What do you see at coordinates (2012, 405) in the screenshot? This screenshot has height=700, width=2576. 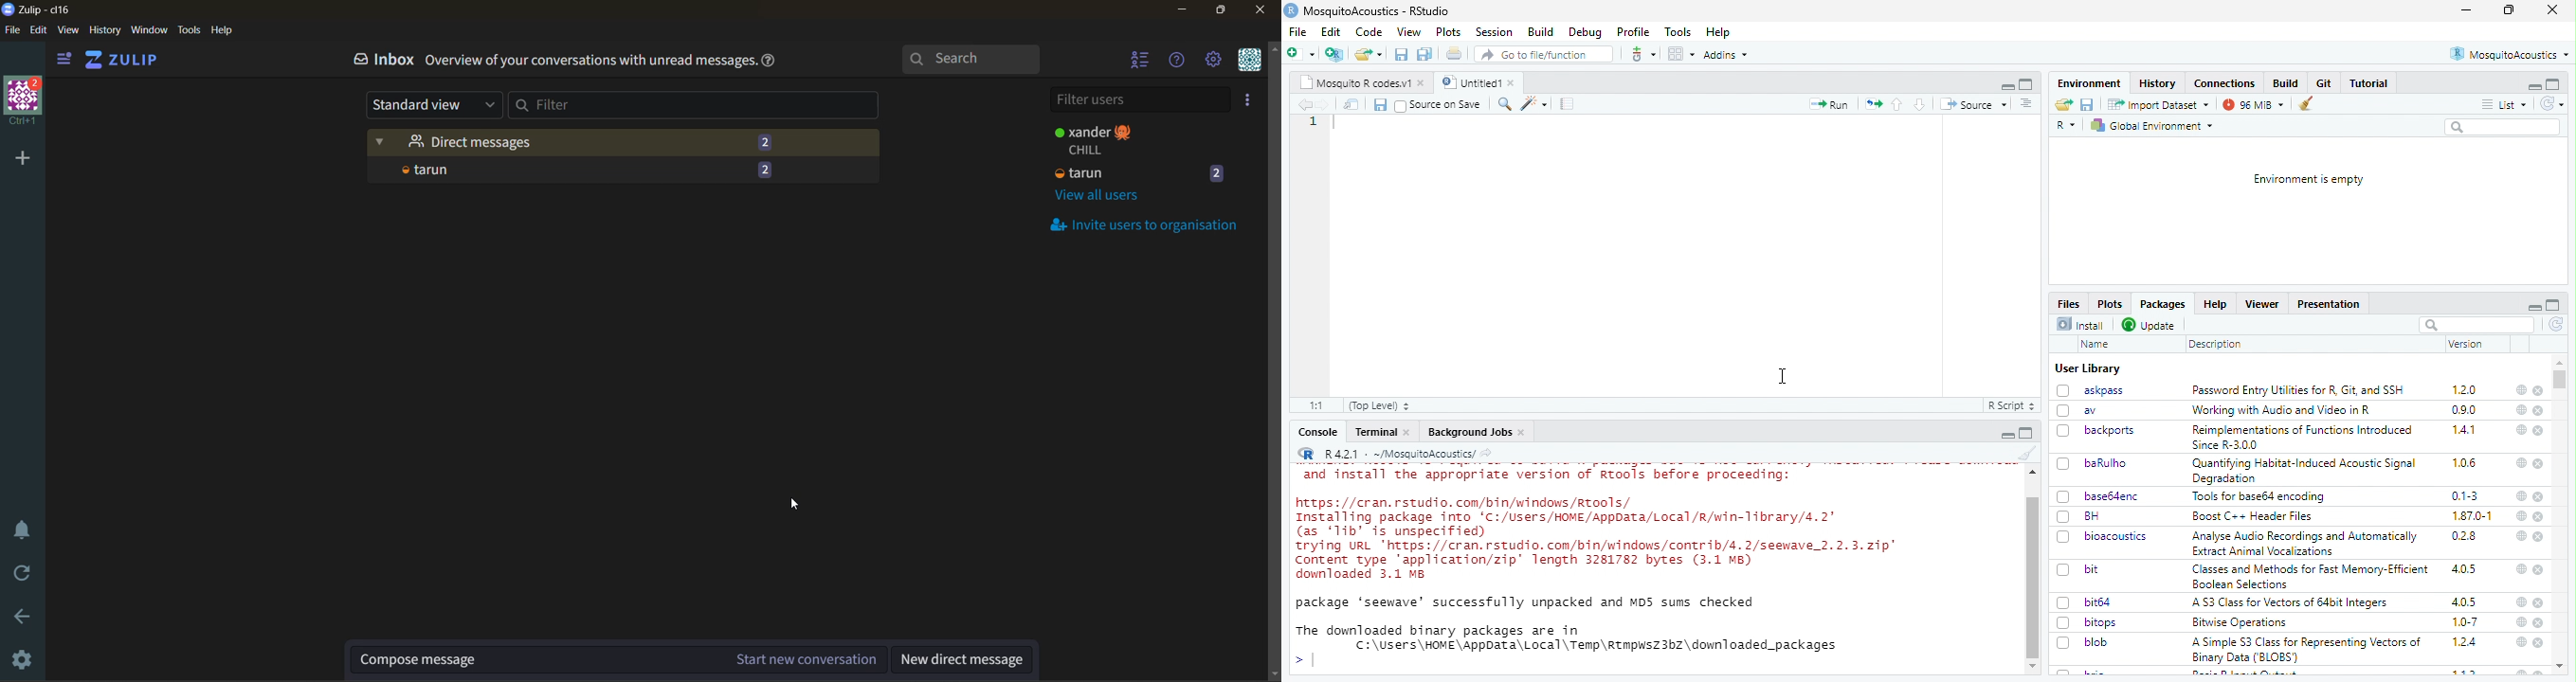 I see `R Script ` at bounding box center [2012, 405].